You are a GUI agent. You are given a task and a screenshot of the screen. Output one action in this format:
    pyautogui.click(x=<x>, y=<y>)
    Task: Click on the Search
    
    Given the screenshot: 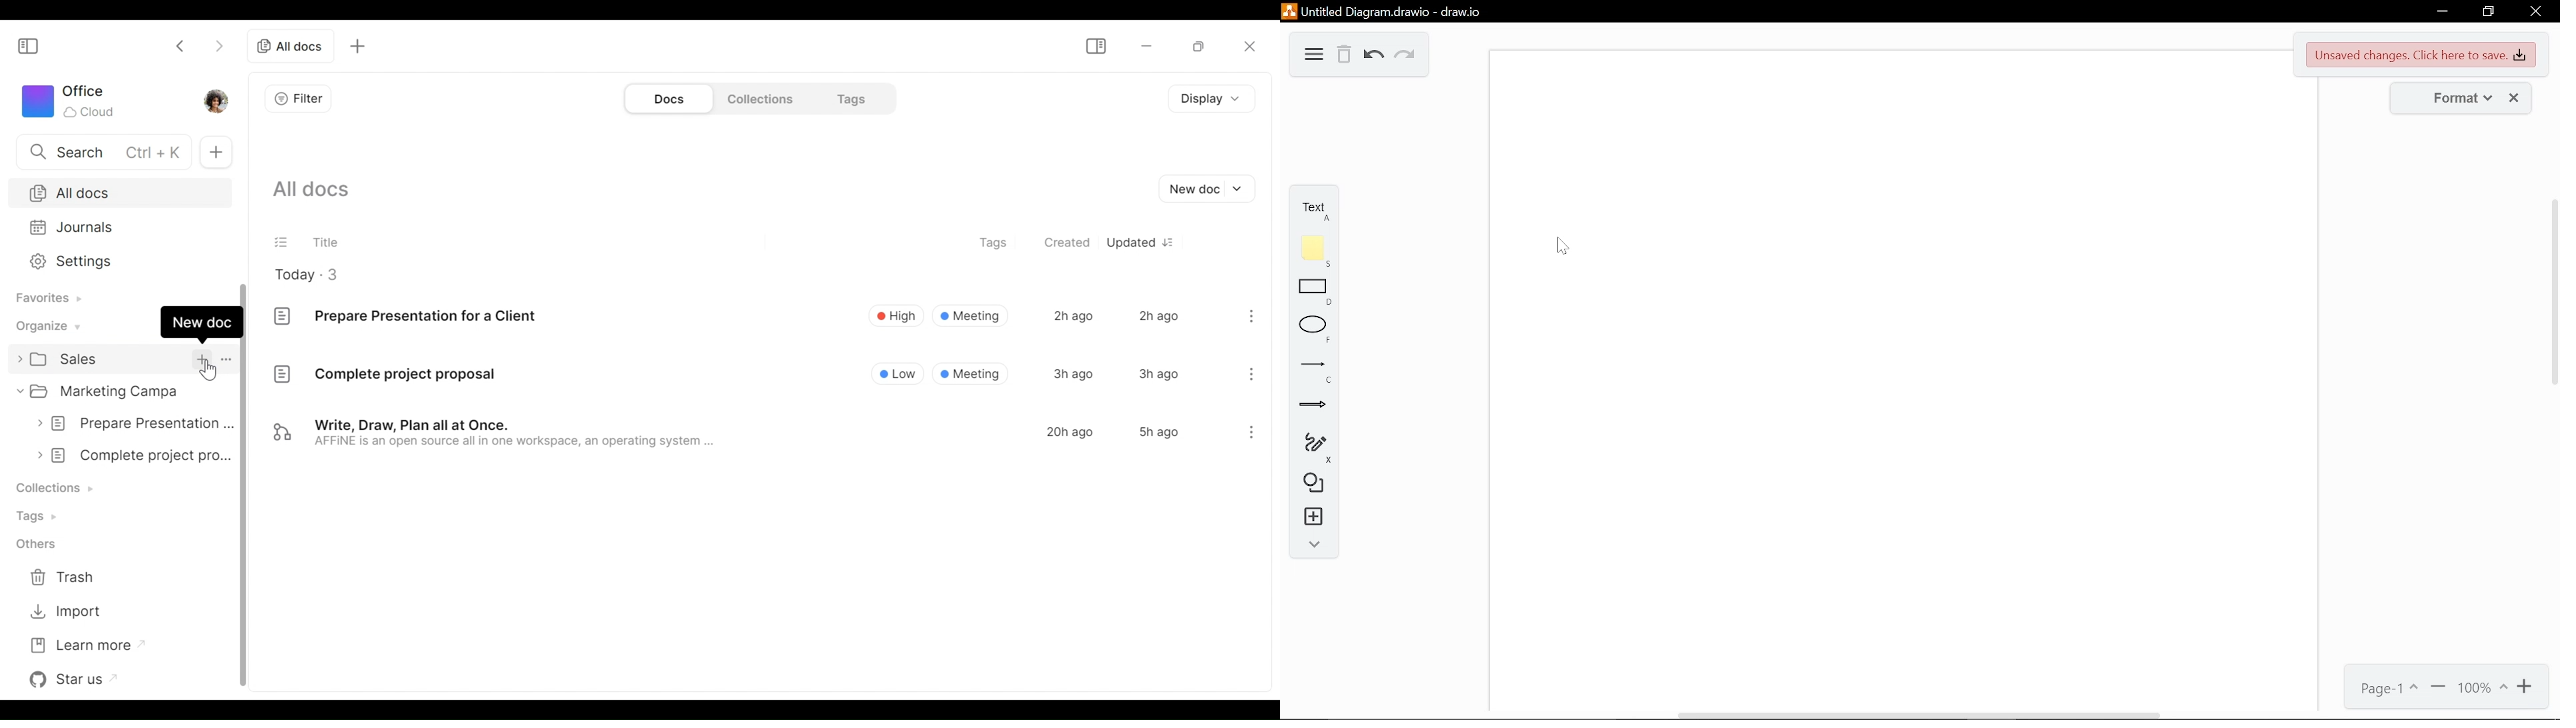 What is the action you would take?
    pyautogui.click(x=101, y=151)
    